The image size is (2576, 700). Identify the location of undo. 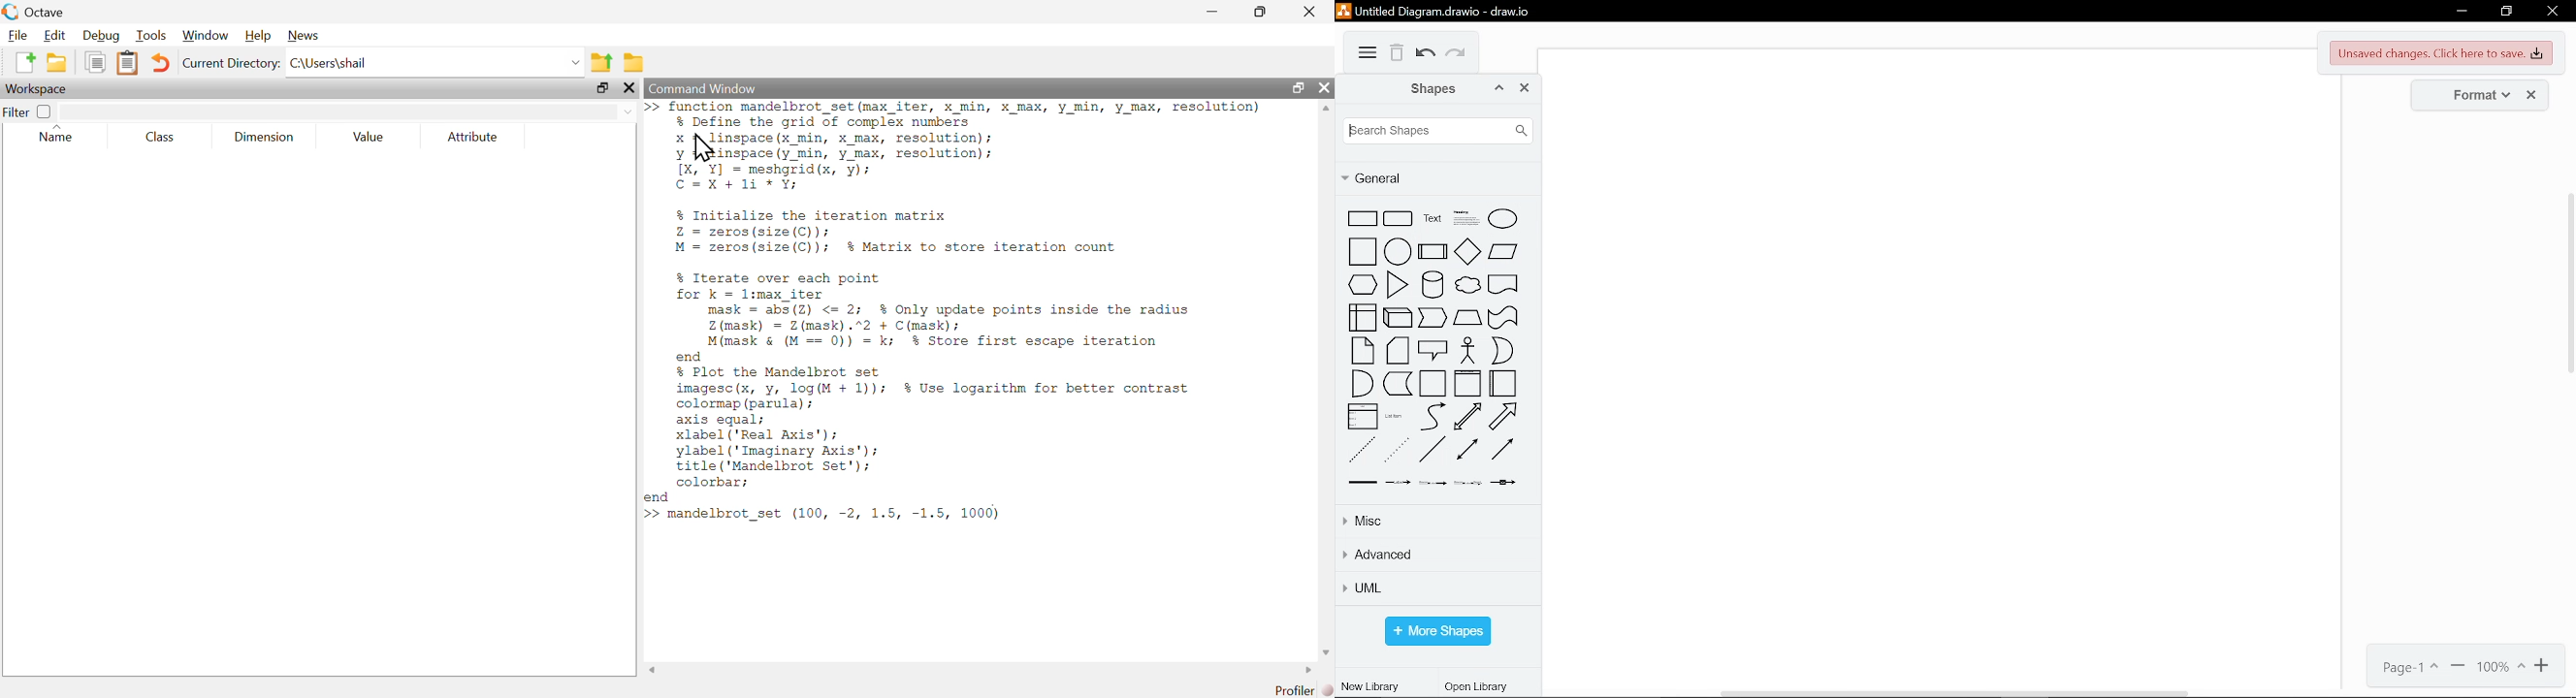
(1426, 55).